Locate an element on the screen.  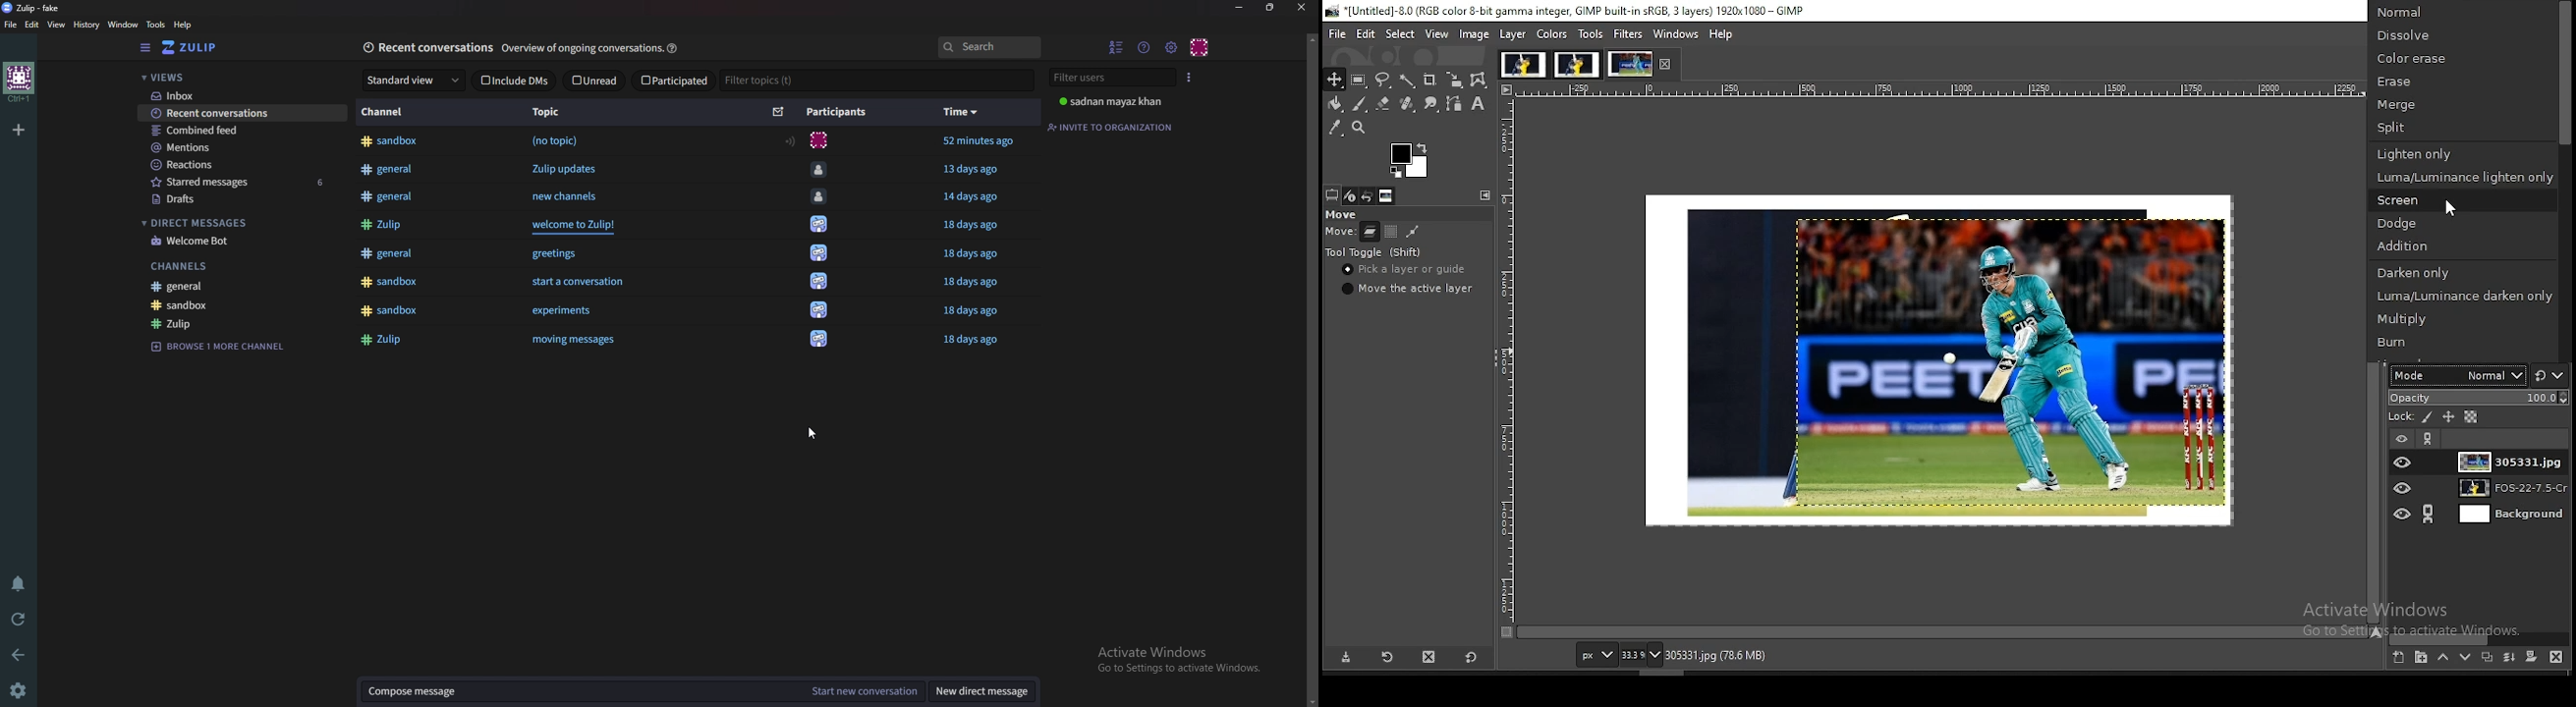
edit is located at coordinates (1368, 33).